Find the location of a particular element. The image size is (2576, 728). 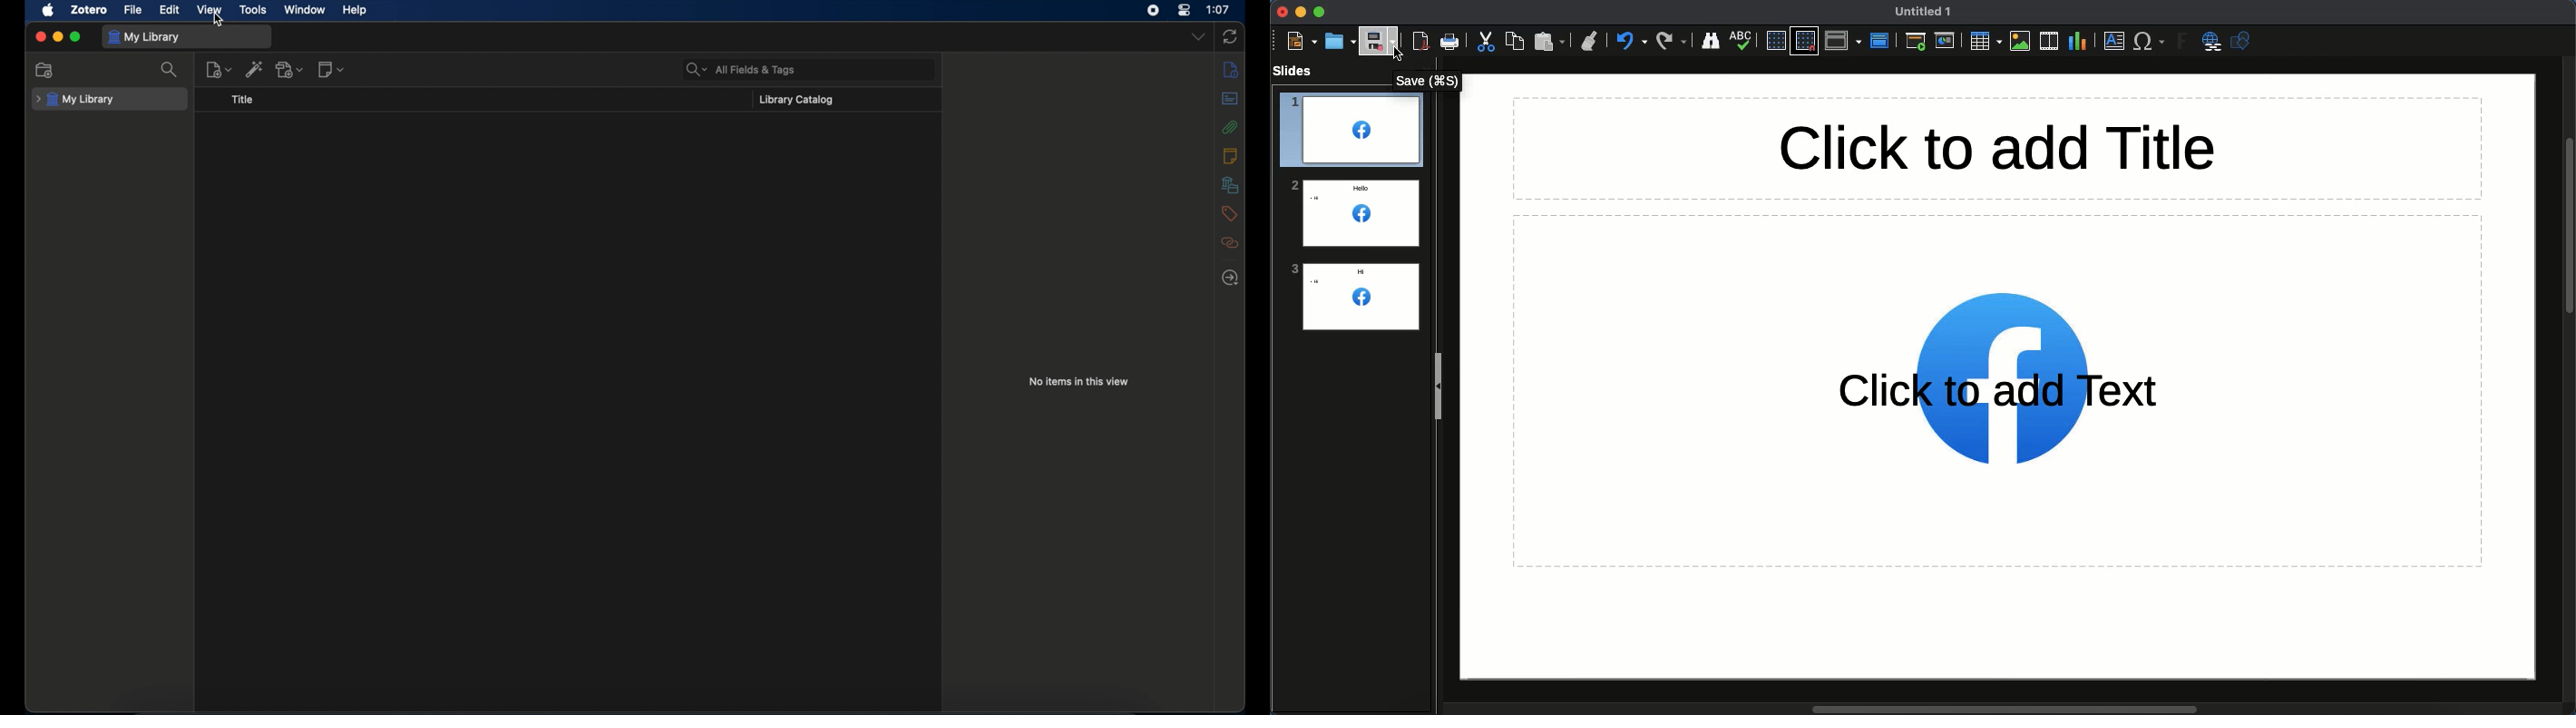

Characters is located at coordinates (2151, 43).